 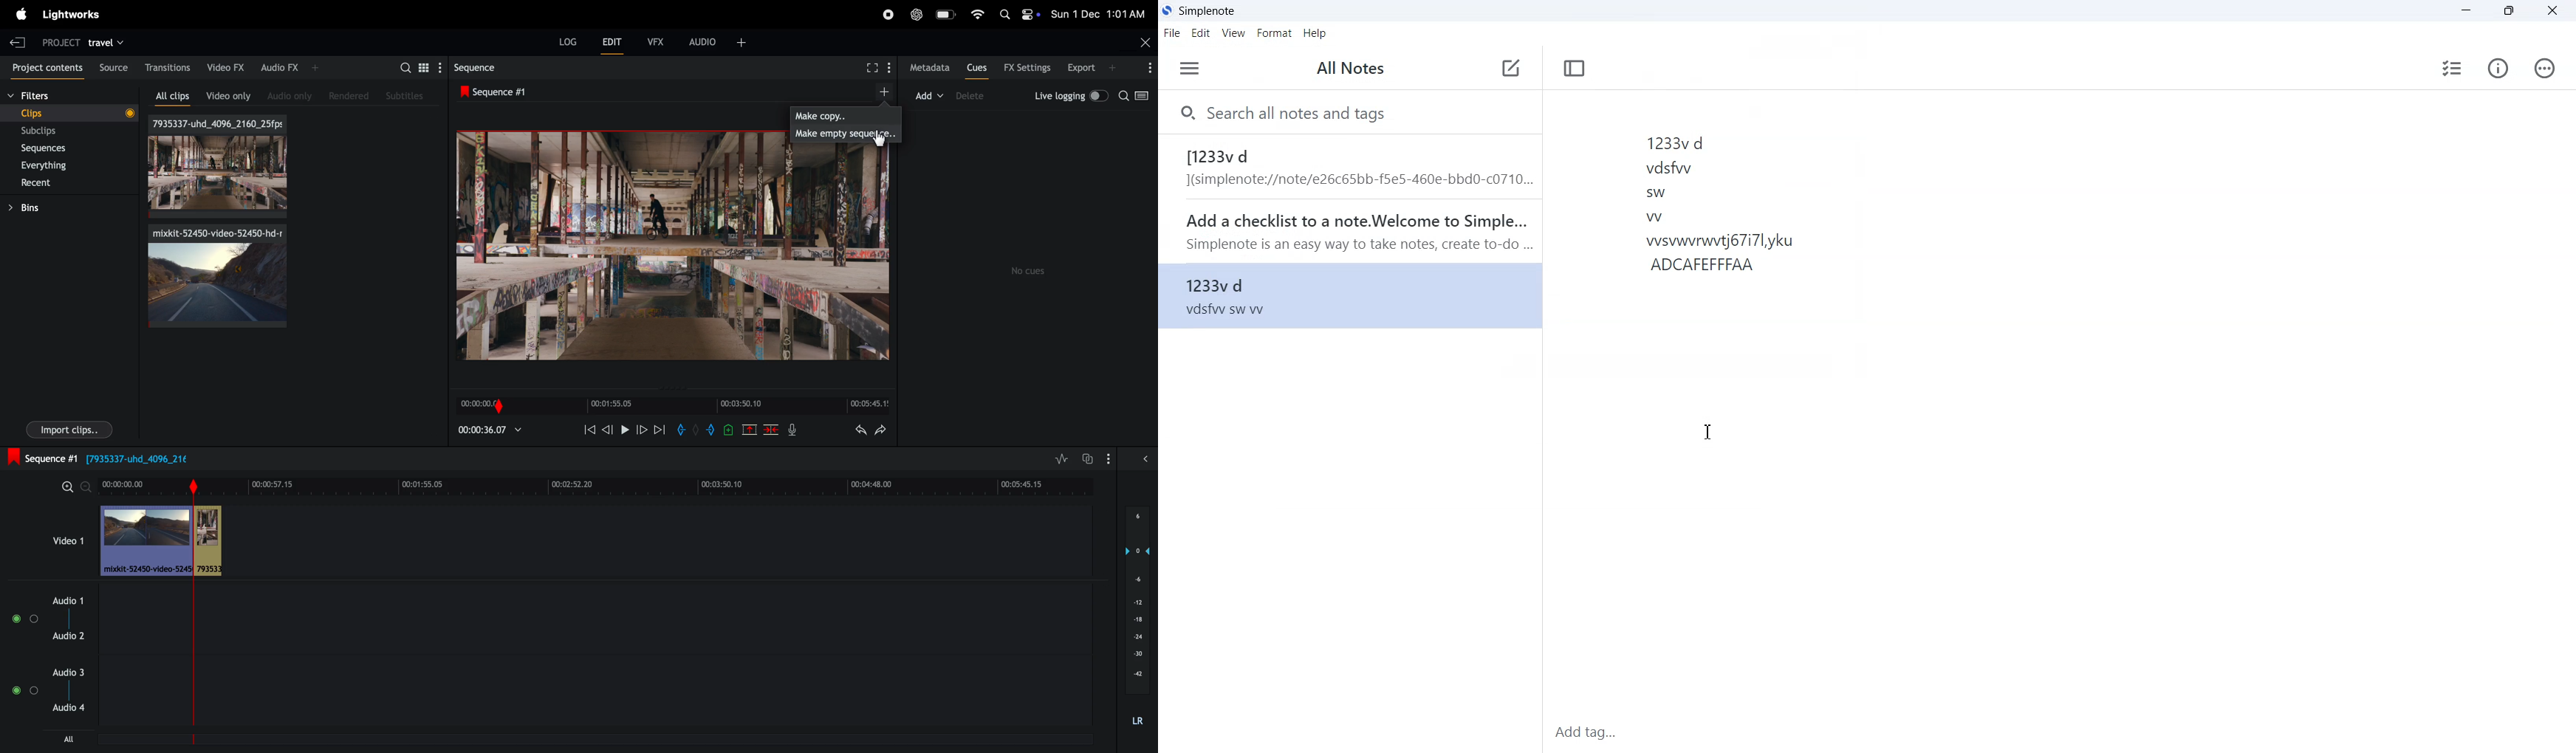 I want to click on video clips, so click(x=162, y=541).